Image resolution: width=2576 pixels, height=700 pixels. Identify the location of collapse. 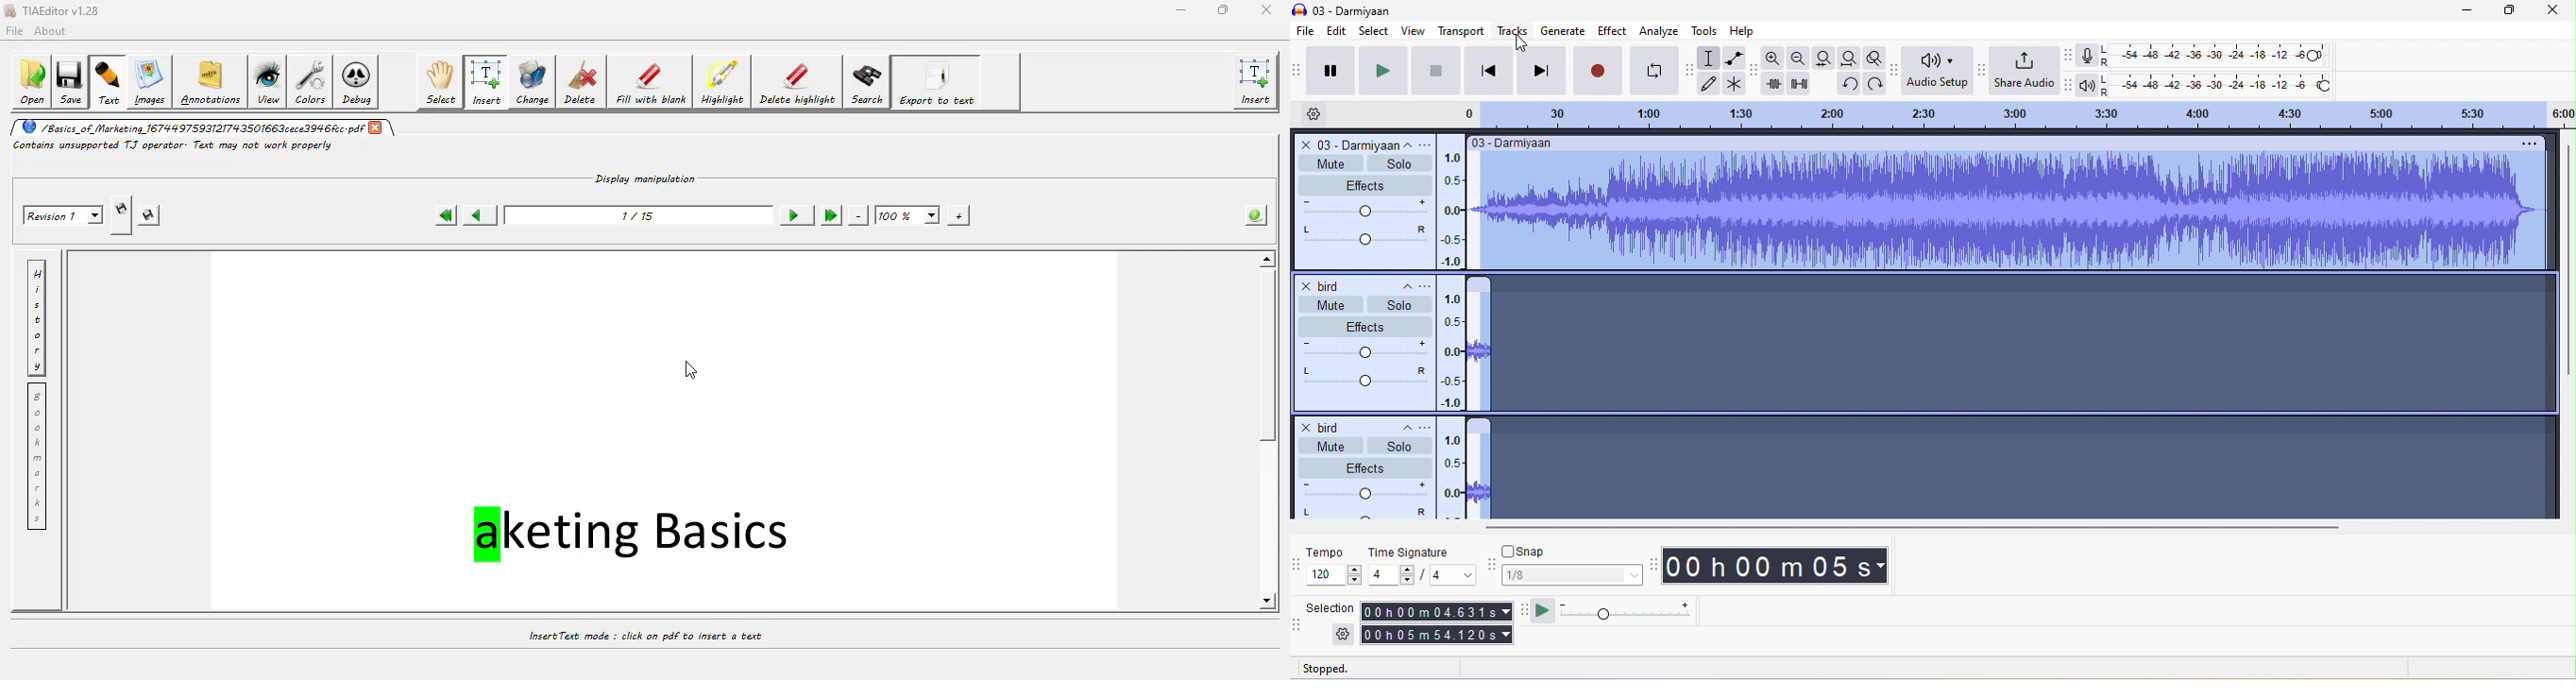
(1409, 146).